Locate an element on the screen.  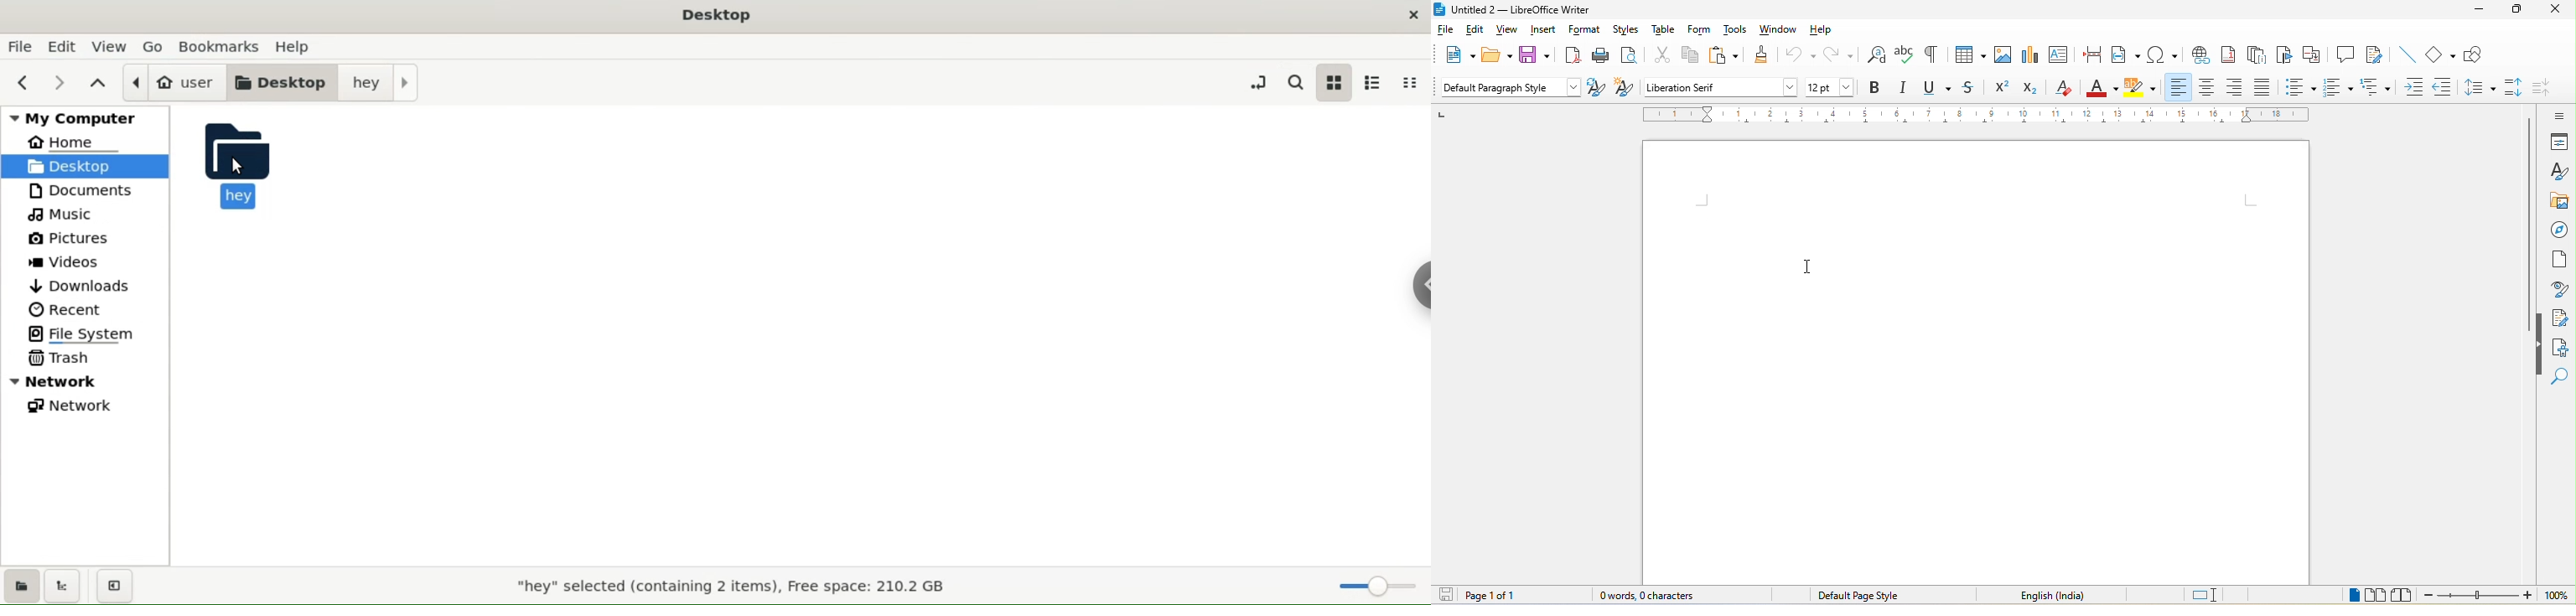
subscript is located at coordinates (2034, 90).